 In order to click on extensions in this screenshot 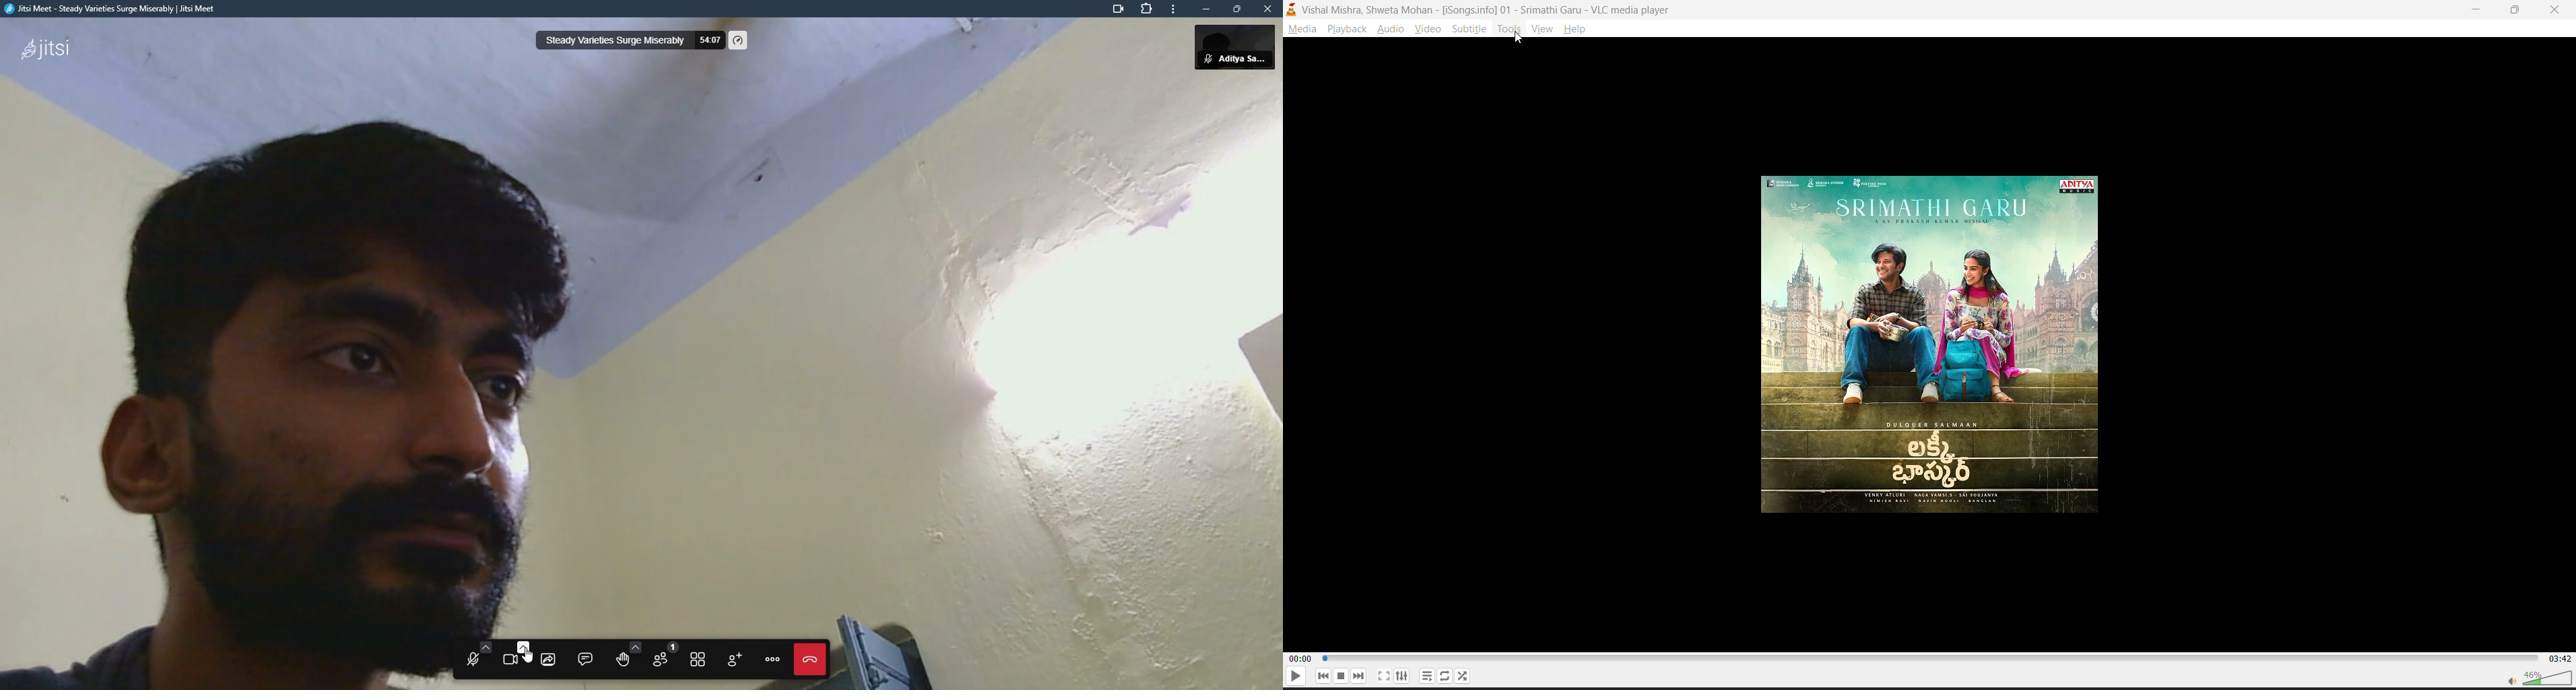, I will do `click(1148, 10)`.